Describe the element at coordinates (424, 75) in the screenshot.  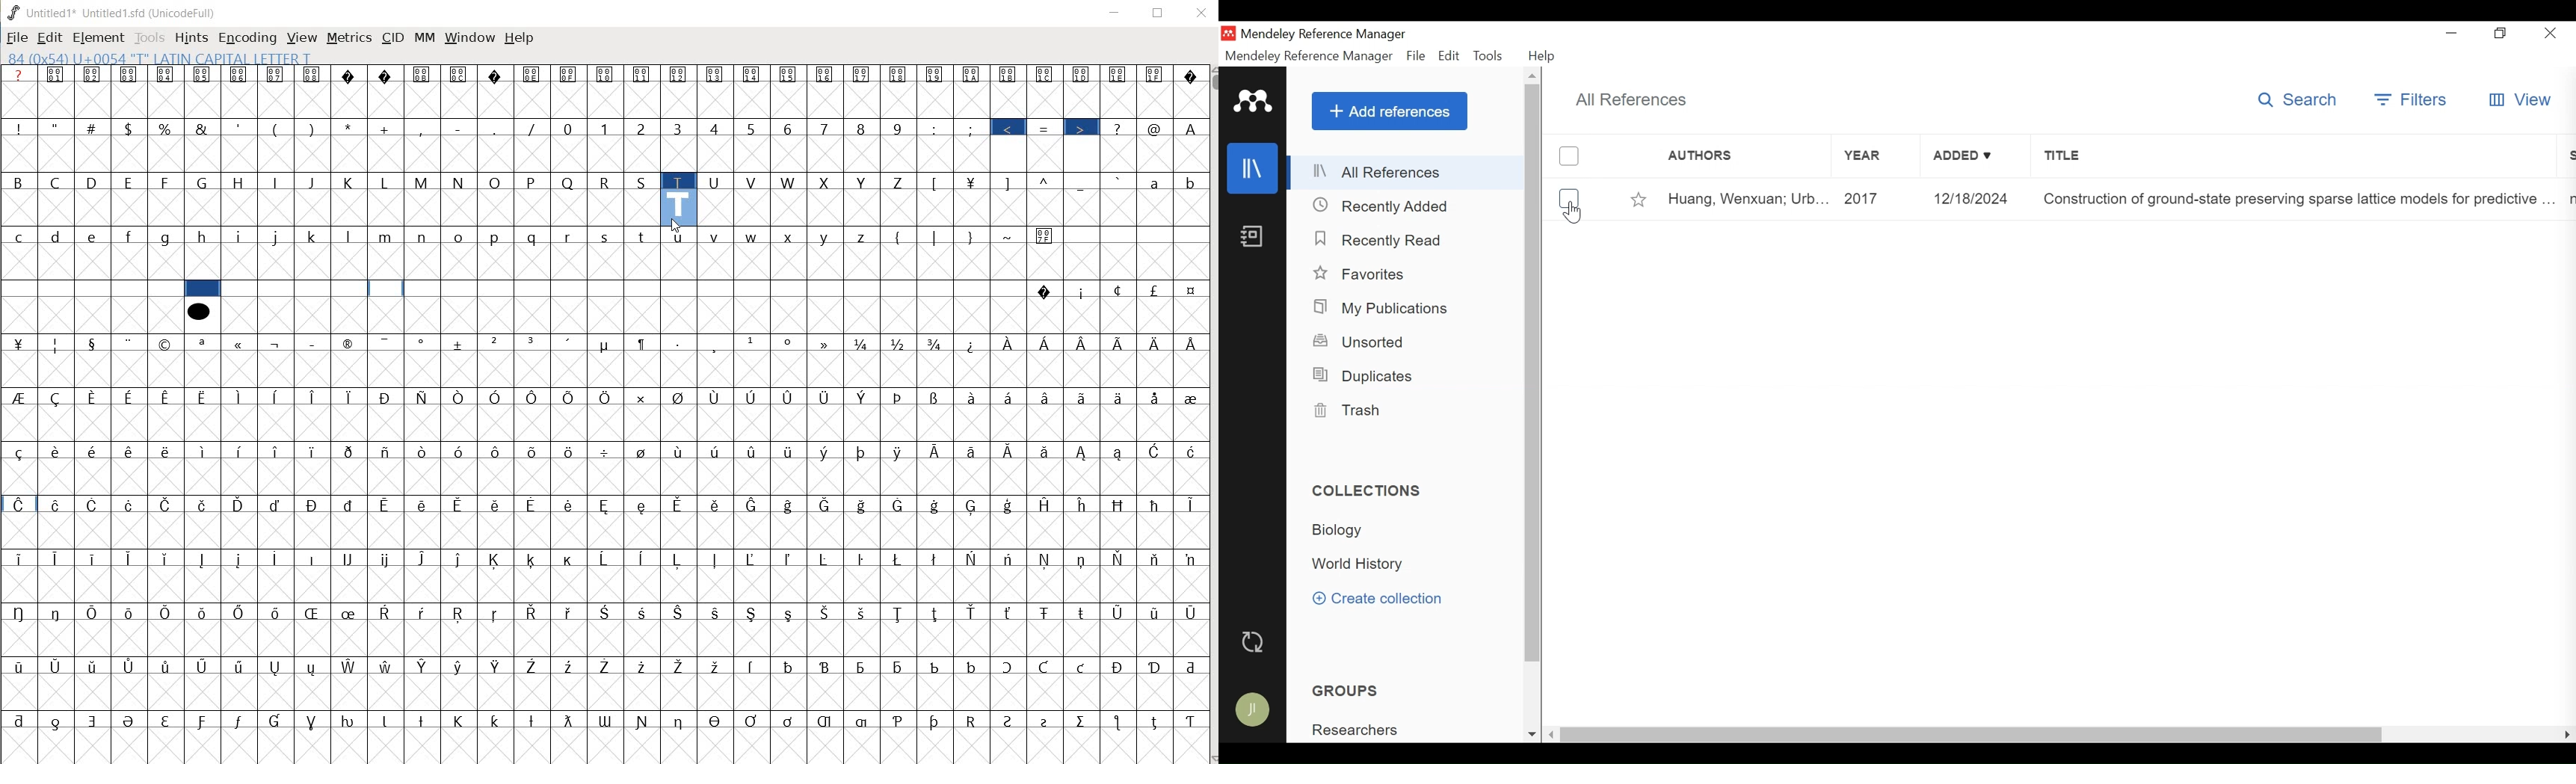
I see `Symbol` at that location.